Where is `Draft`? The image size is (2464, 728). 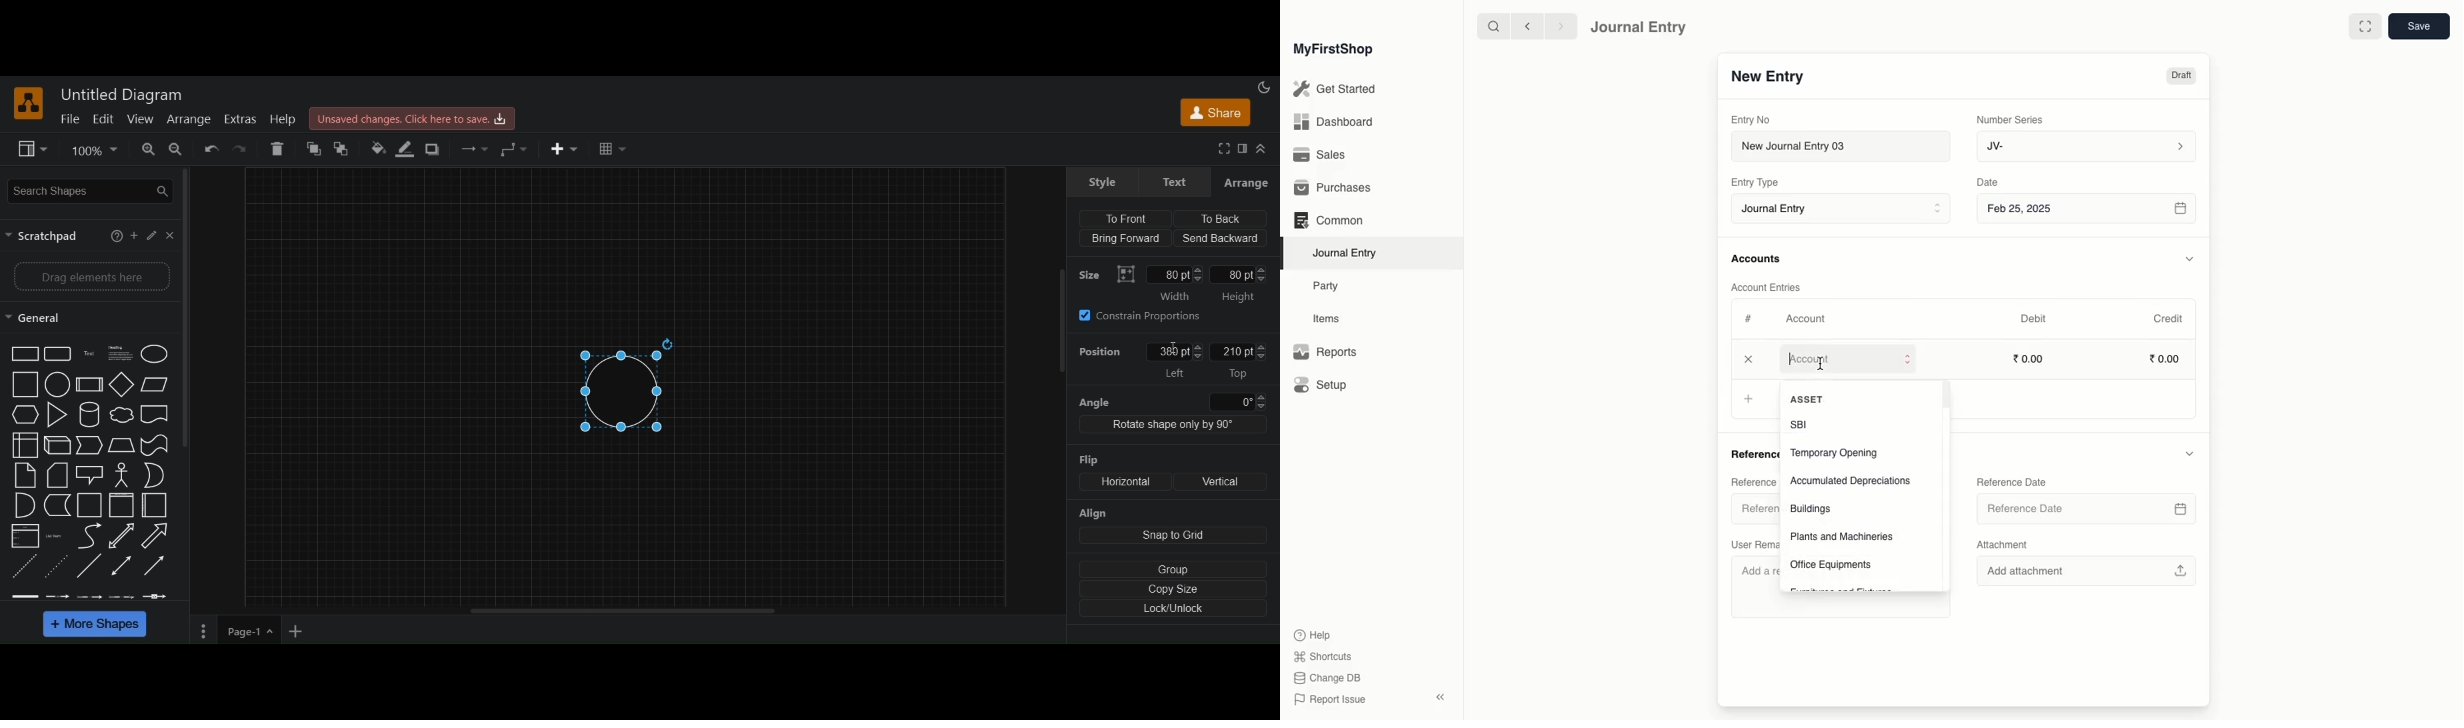 Draft is located at coordinates (2181, 77).